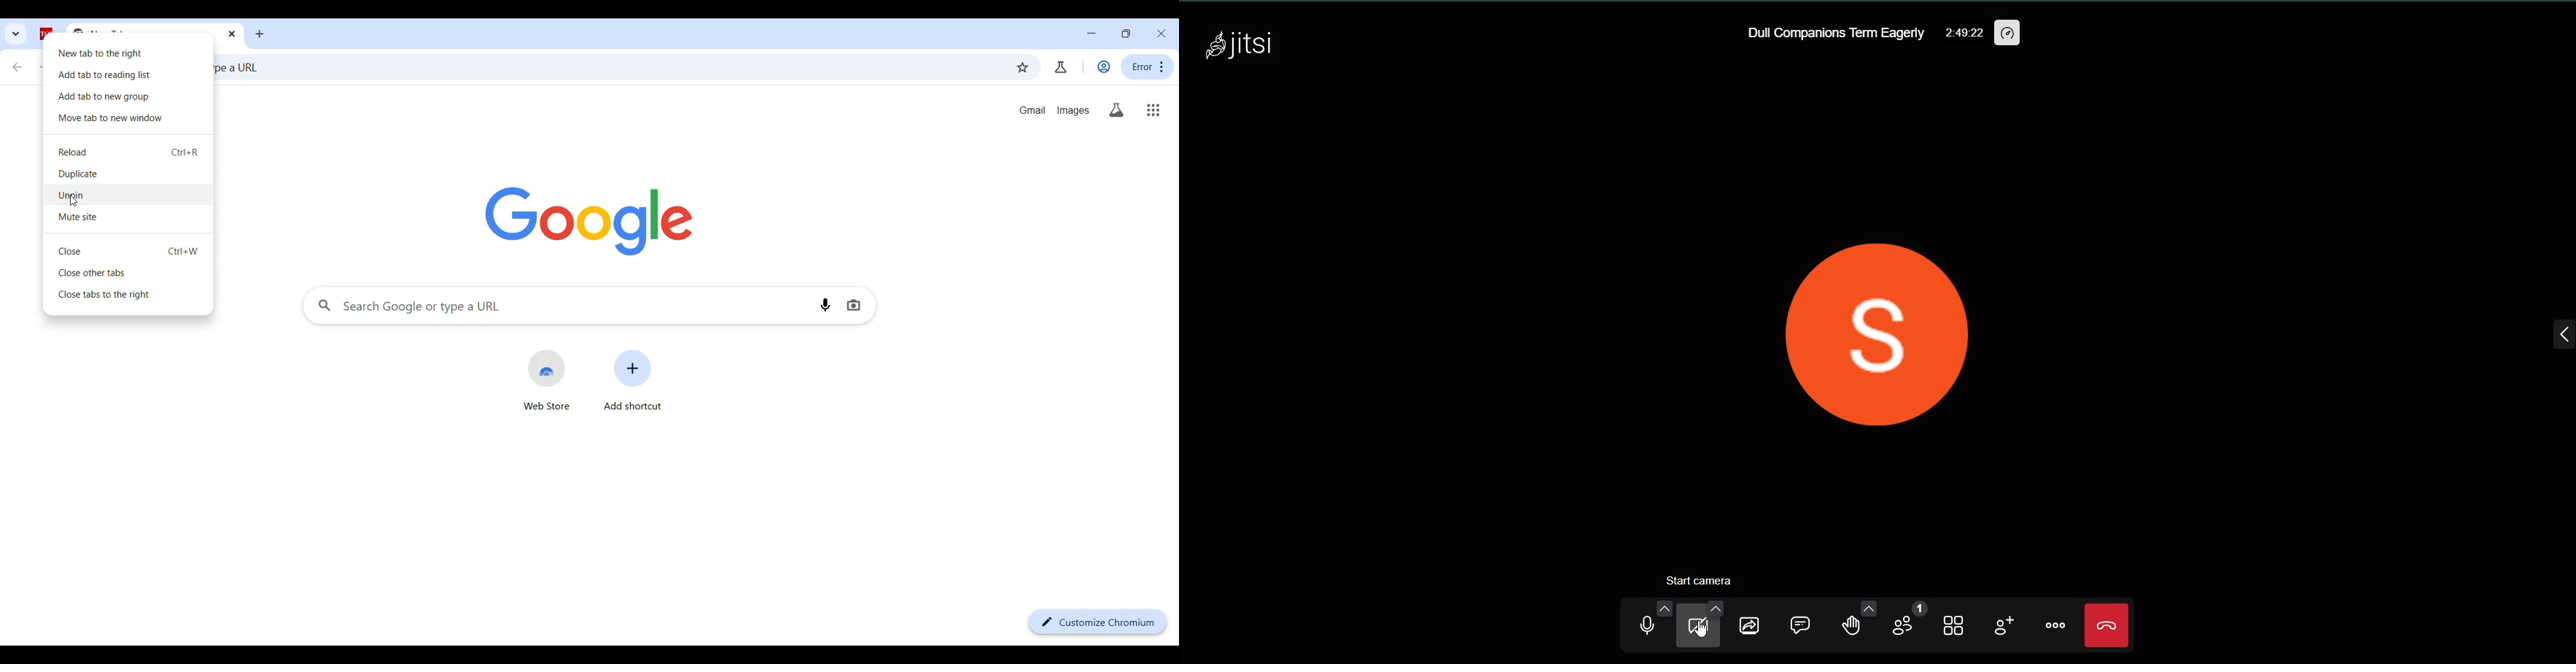  What do you see at coordinates (1964, 35) in the screenshot?
I see `time` at bounding box center [1964, 35].